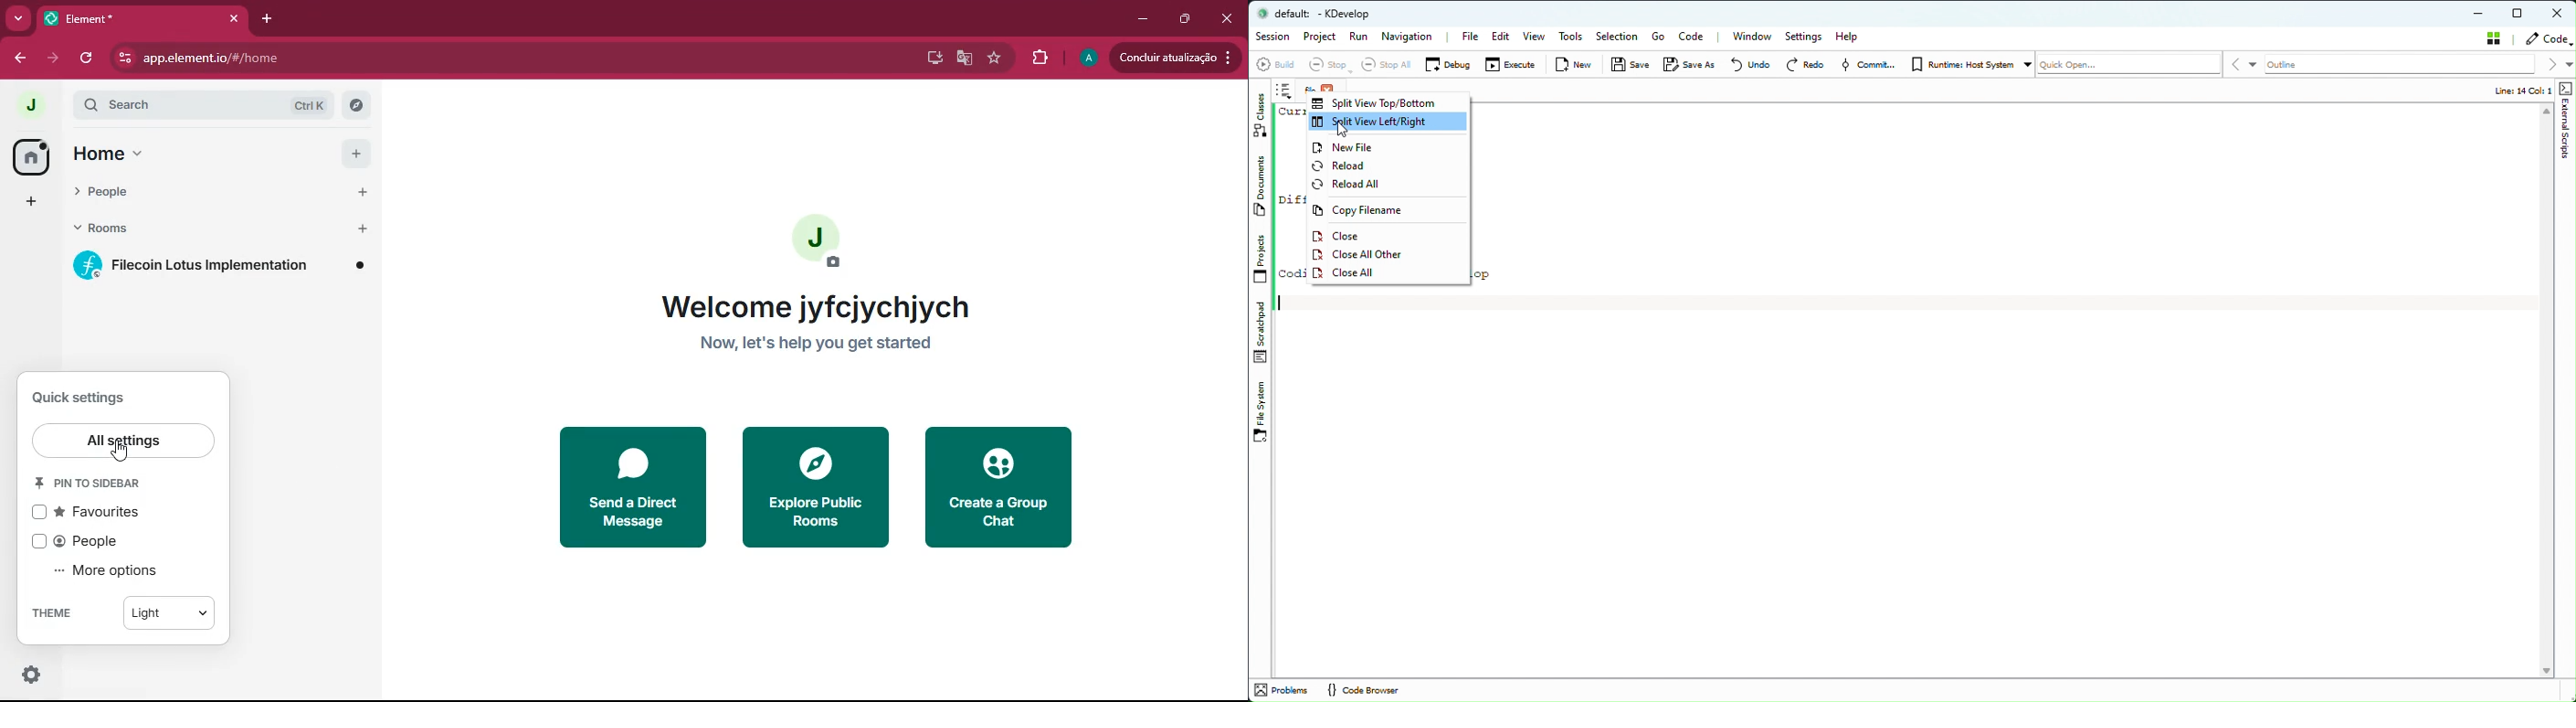 The image size is (2576, 728). Describe the element at coordinates (964, 61) in the screenshot. I see `google translate` at that location.